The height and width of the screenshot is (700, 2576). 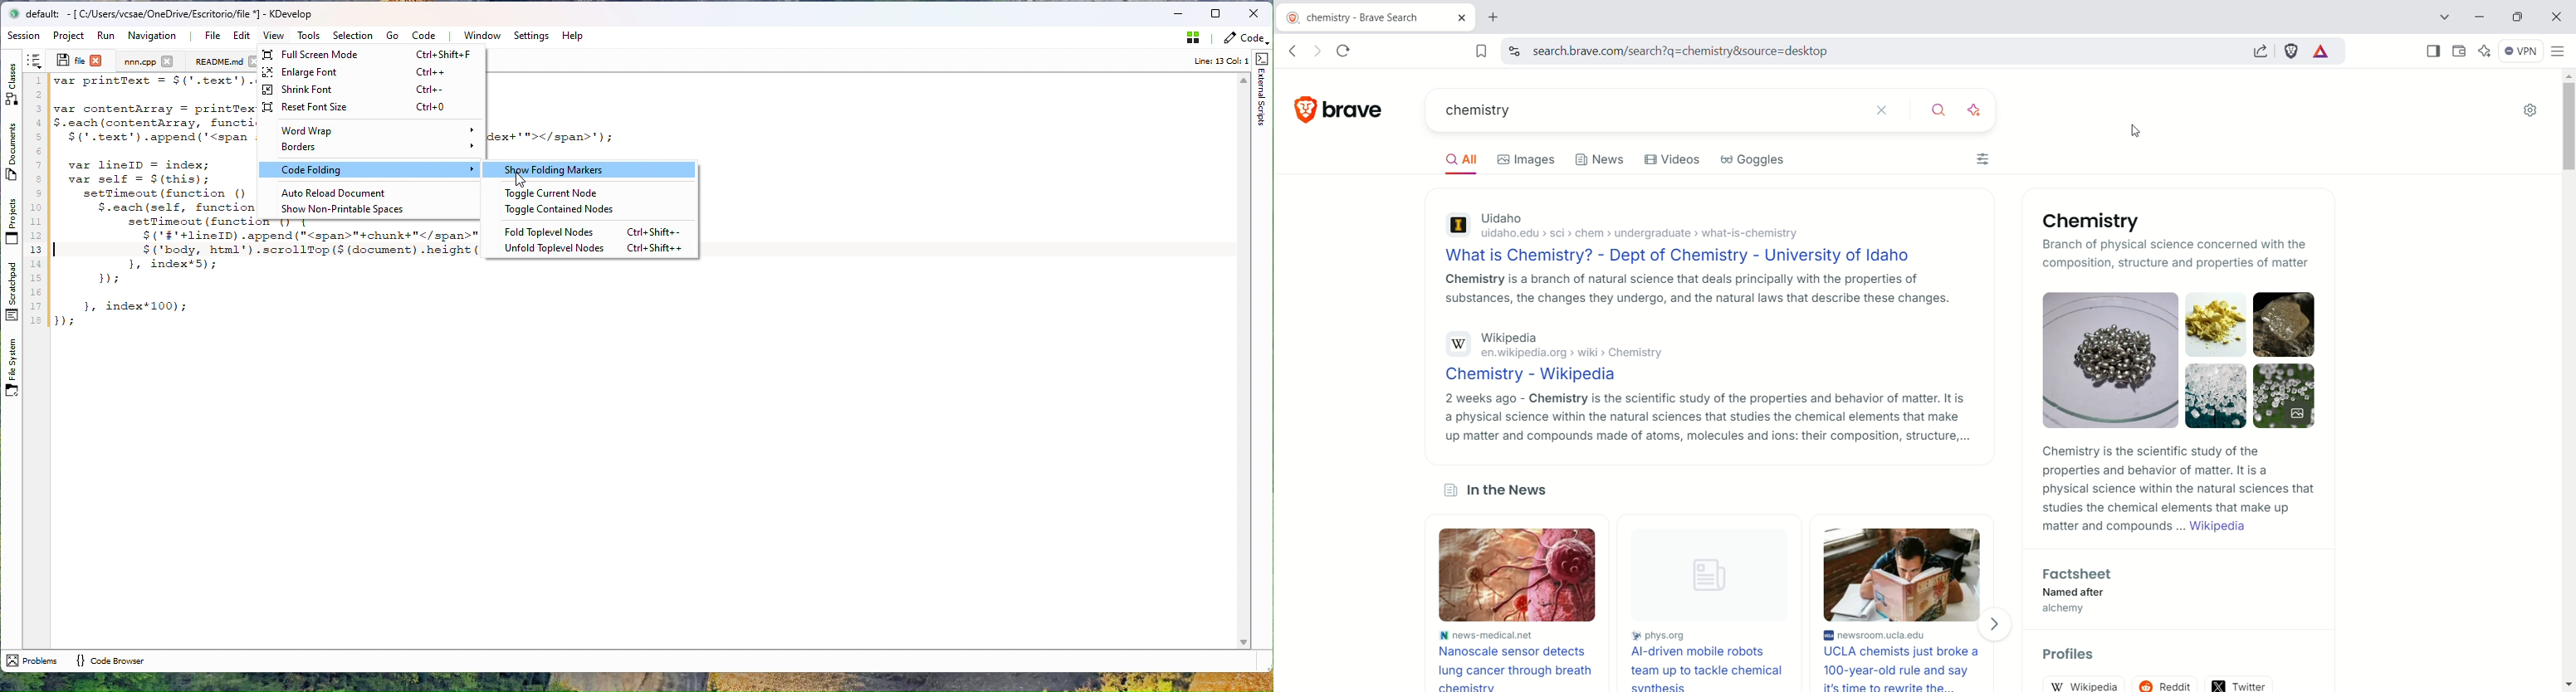 I want to click on Fullscreen Mode, so click(x=370, y=55).